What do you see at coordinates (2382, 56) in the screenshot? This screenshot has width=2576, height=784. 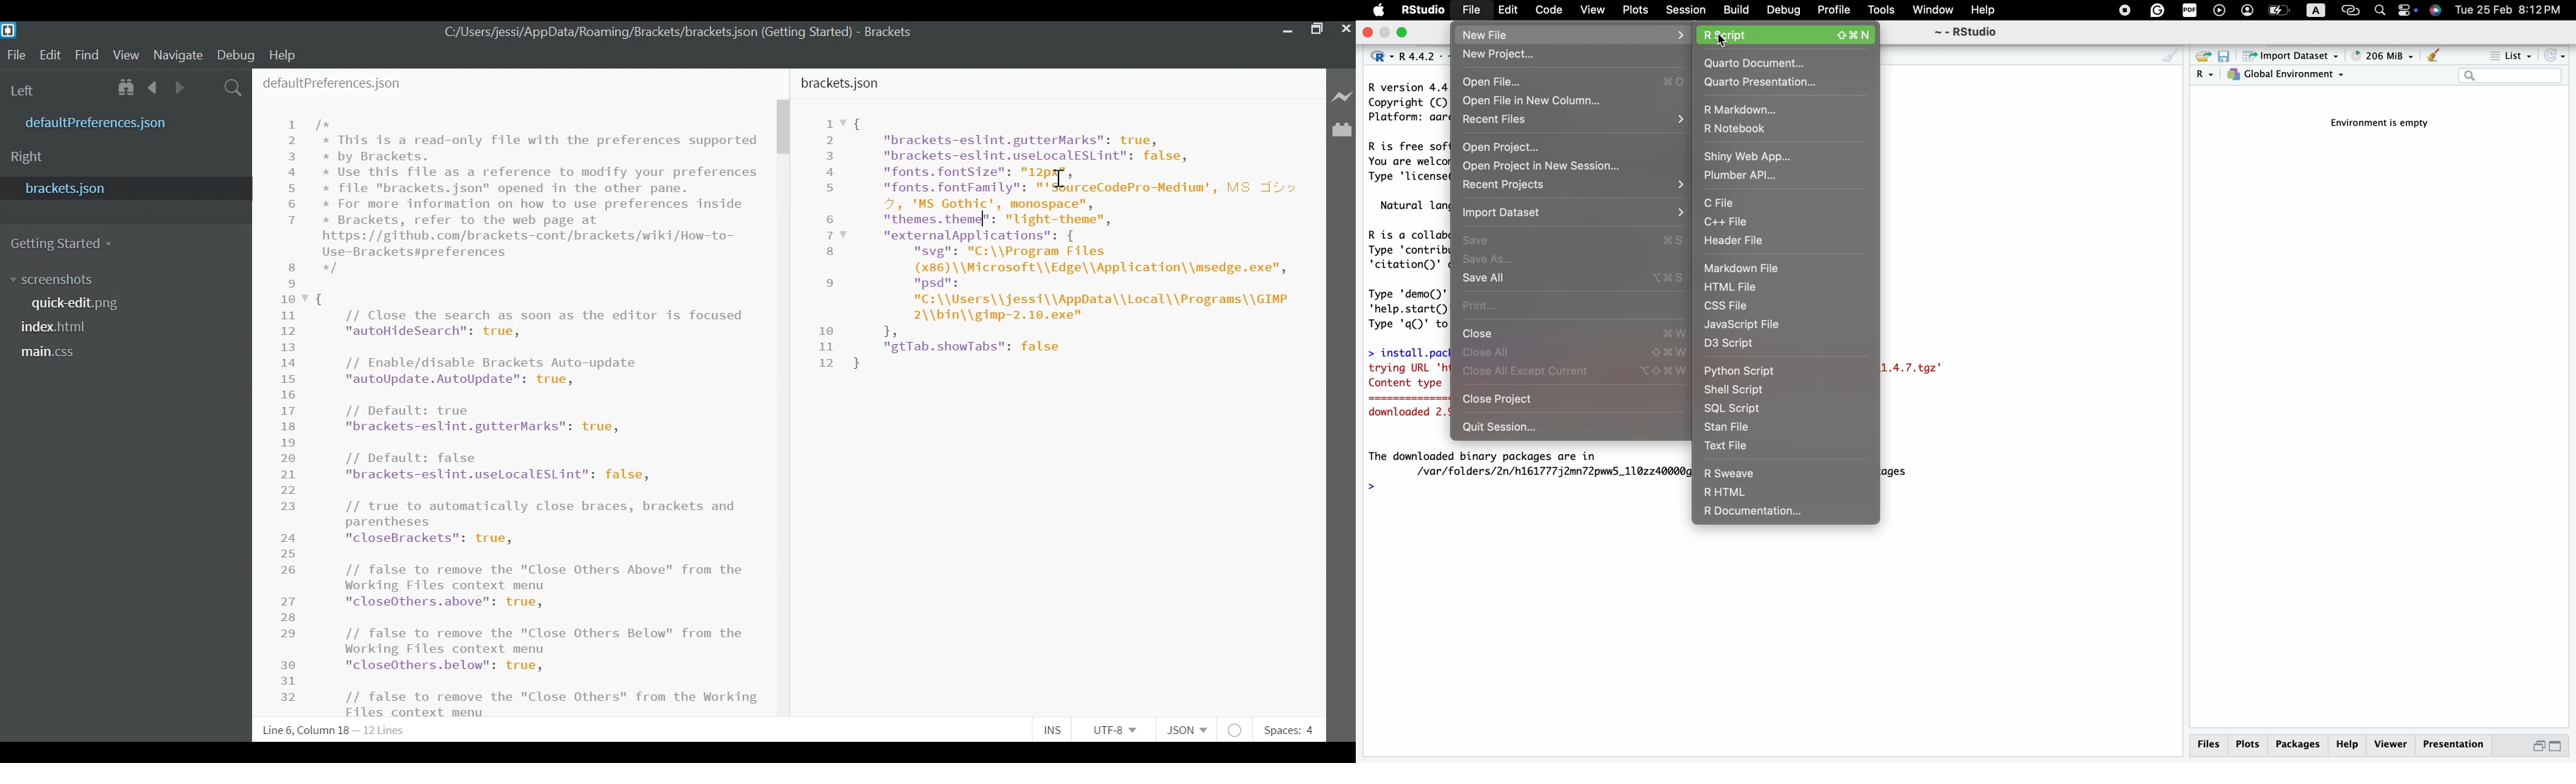 I see `148 MiB` at bounding box center [2382, 56].